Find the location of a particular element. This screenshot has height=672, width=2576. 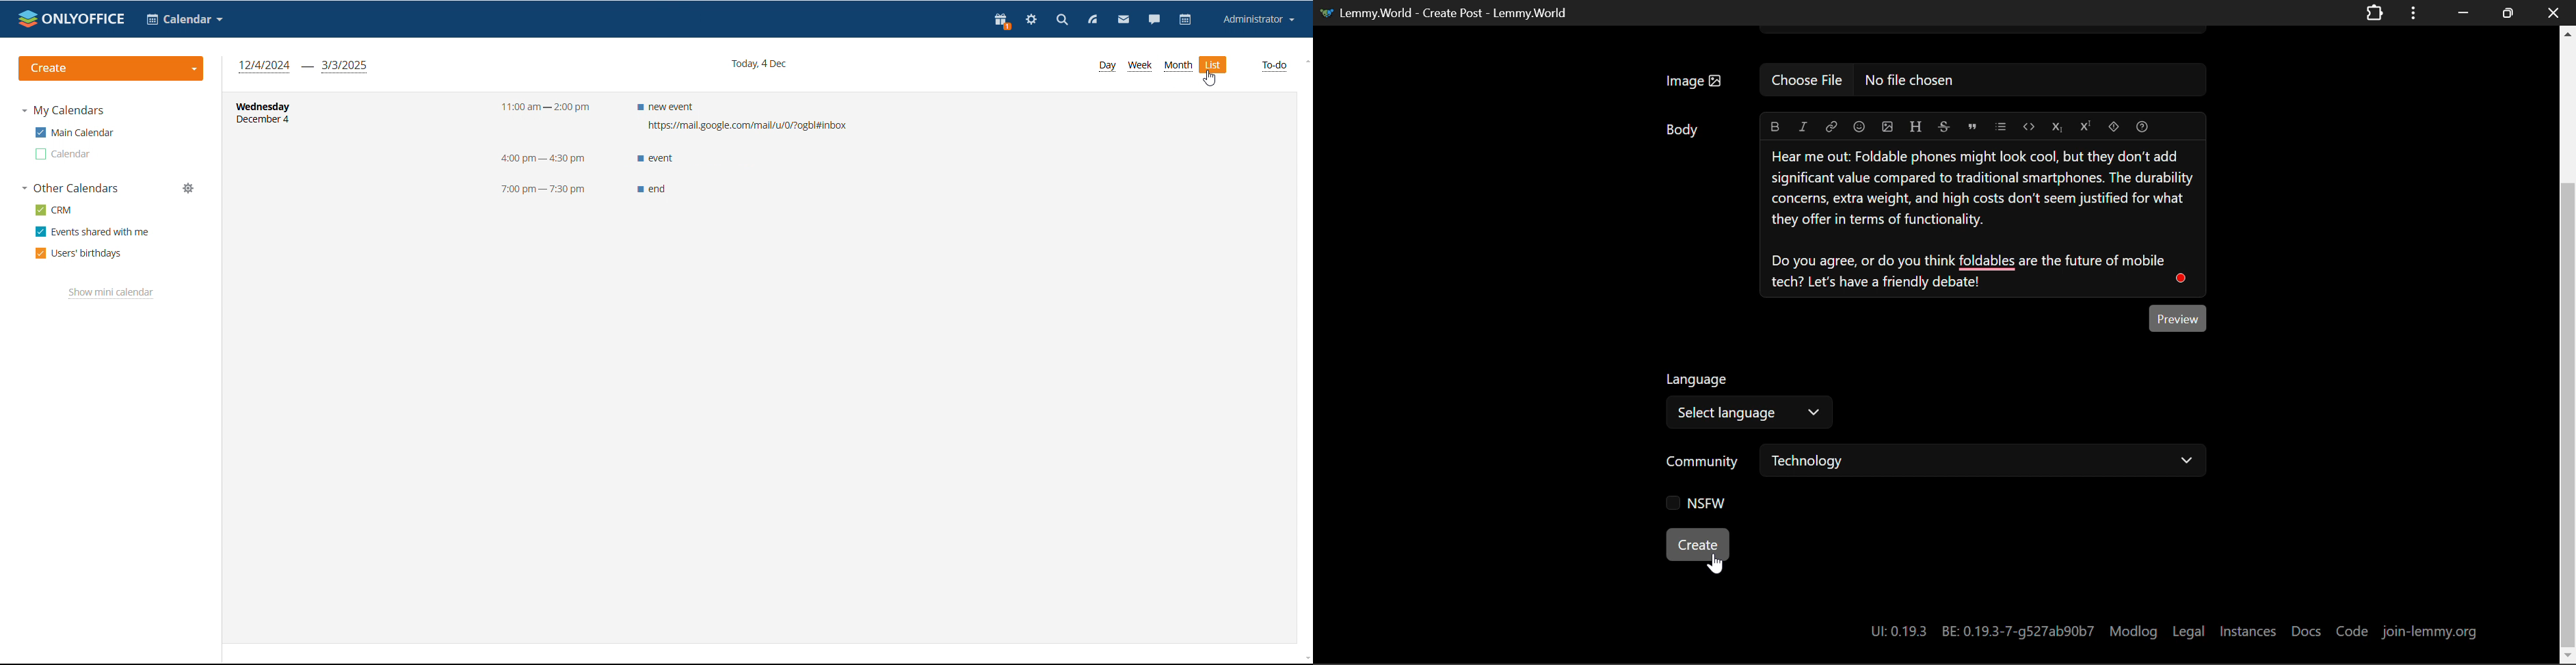

subscript is located at coordinates (2057, 127).